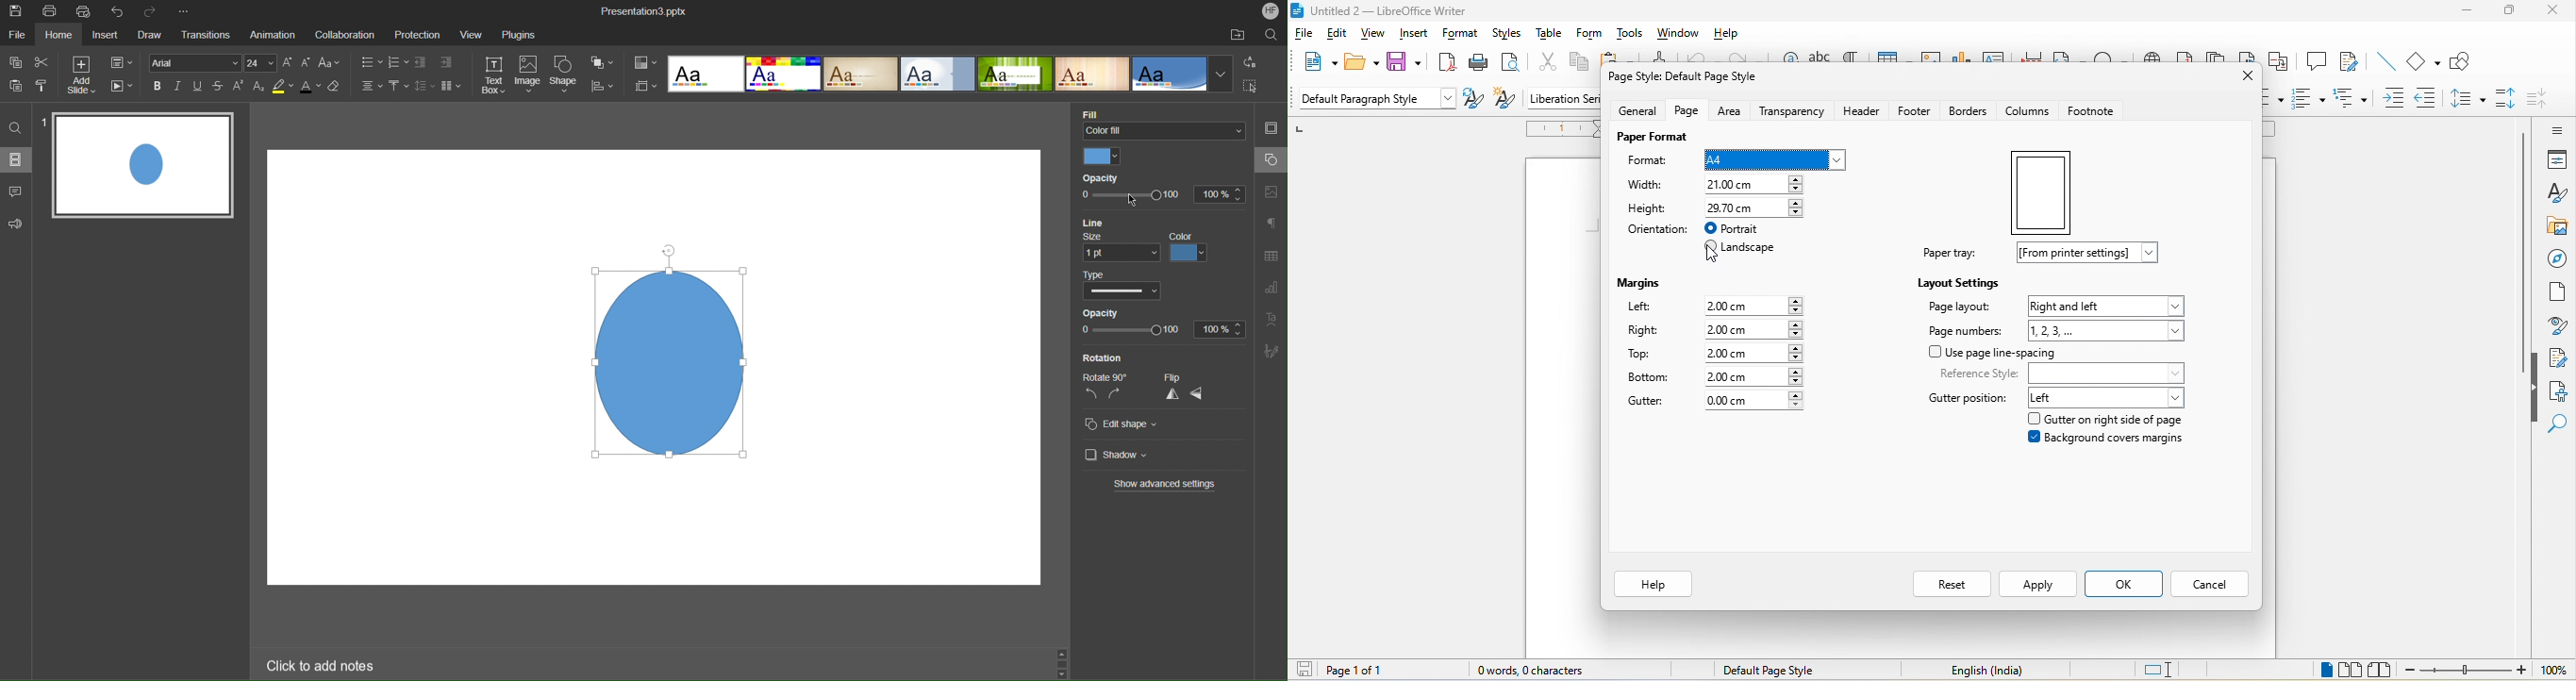 This screenshot has height=700, width=2576. What do you see at coordinates (604, 64) in the screenshot?
I see `Arrange` at bounding box center [604, 64].